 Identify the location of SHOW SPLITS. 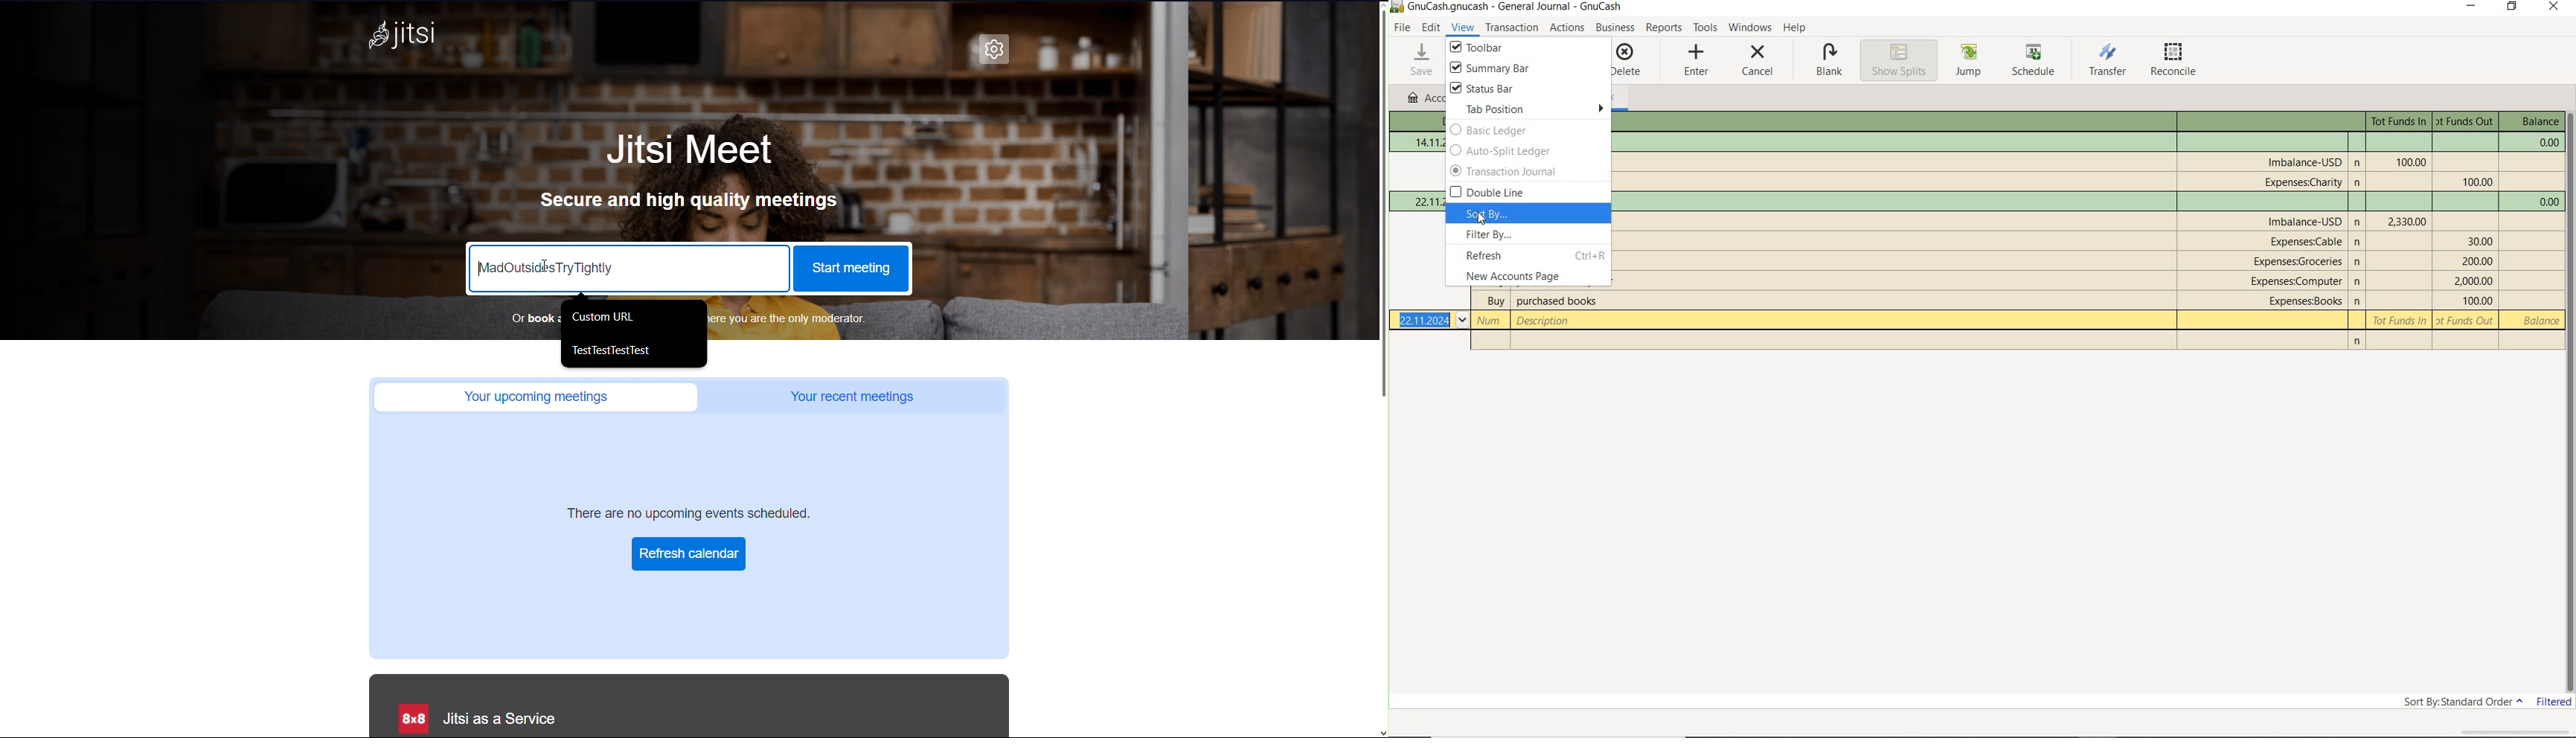
(1900, 60).